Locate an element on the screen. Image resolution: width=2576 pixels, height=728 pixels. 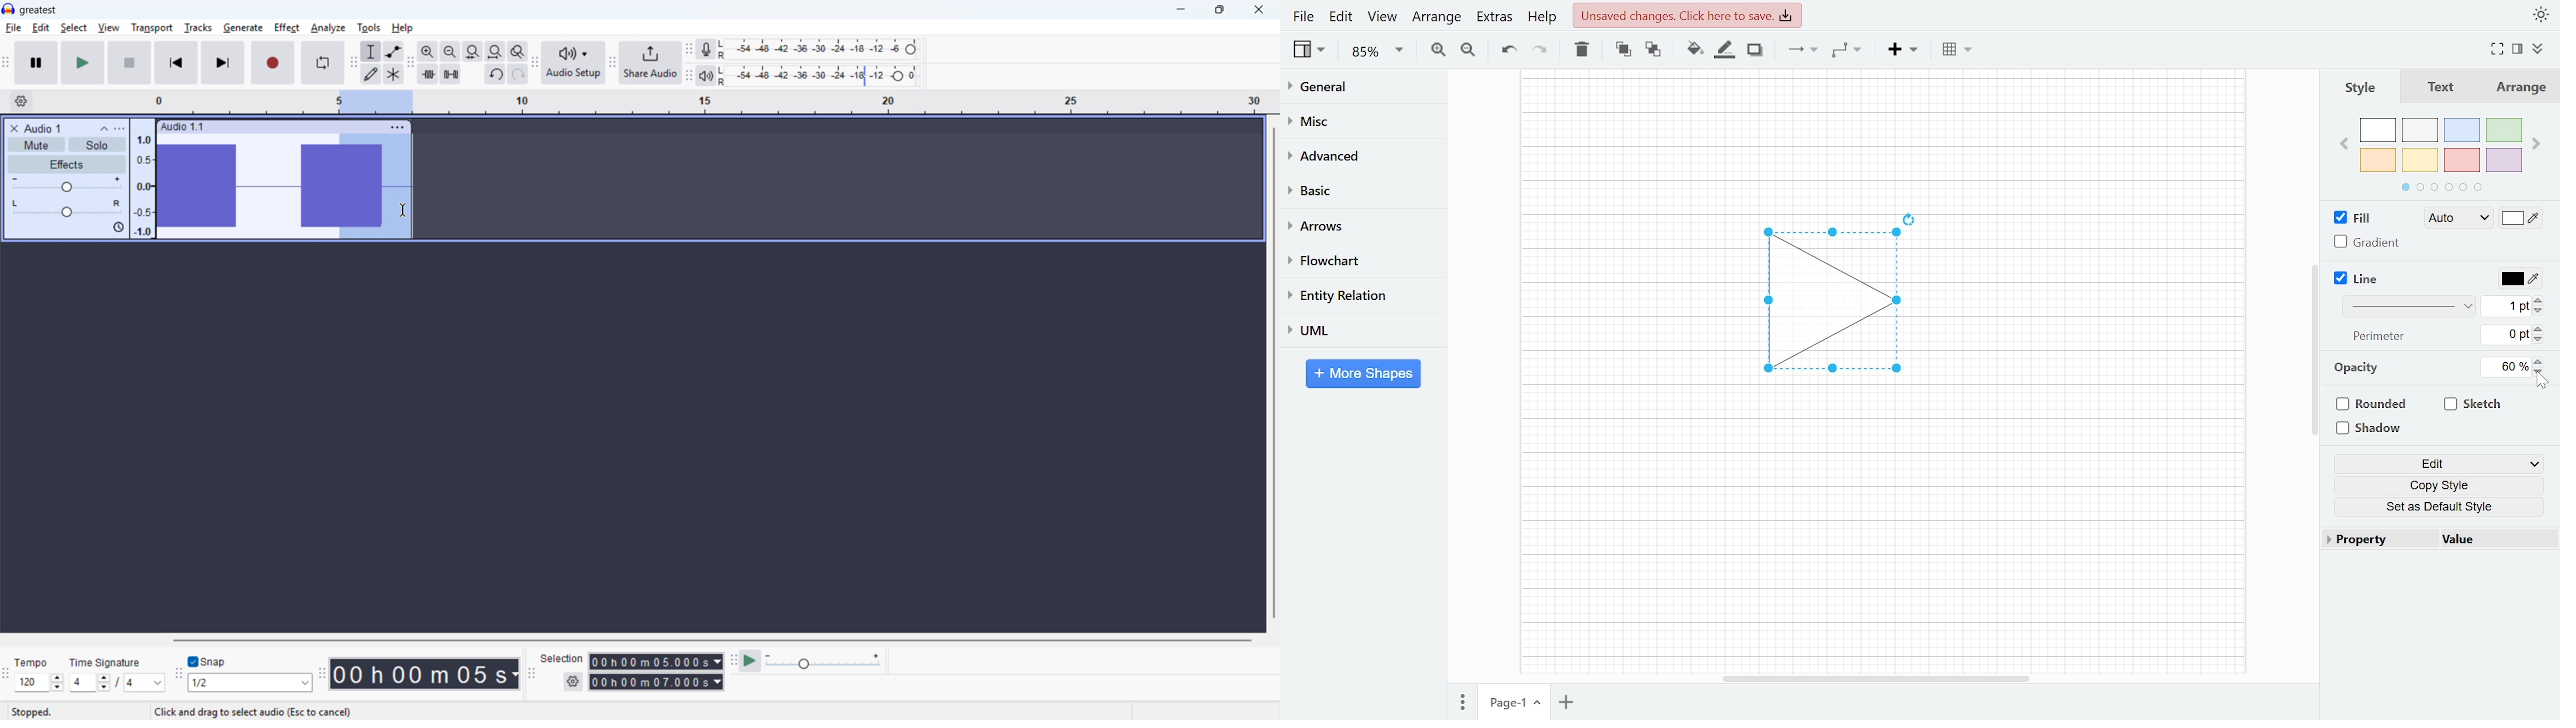
Current line width is located at coordinates (2507, 305).